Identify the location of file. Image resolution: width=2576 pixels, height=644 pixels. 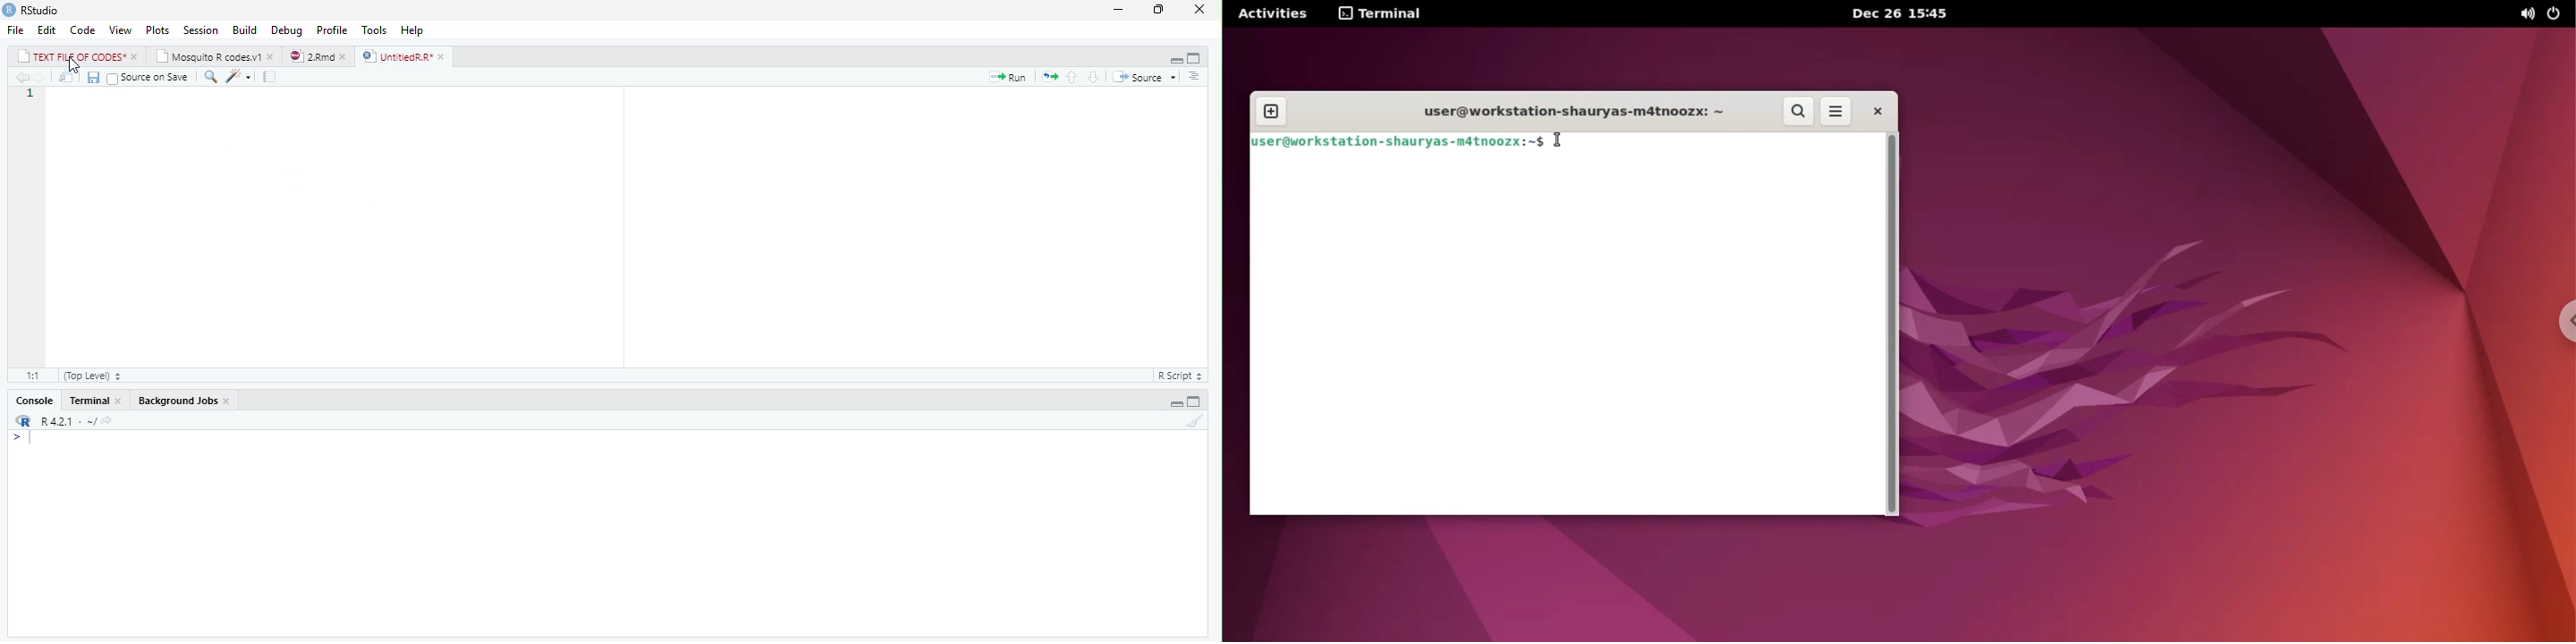
(16, 30).